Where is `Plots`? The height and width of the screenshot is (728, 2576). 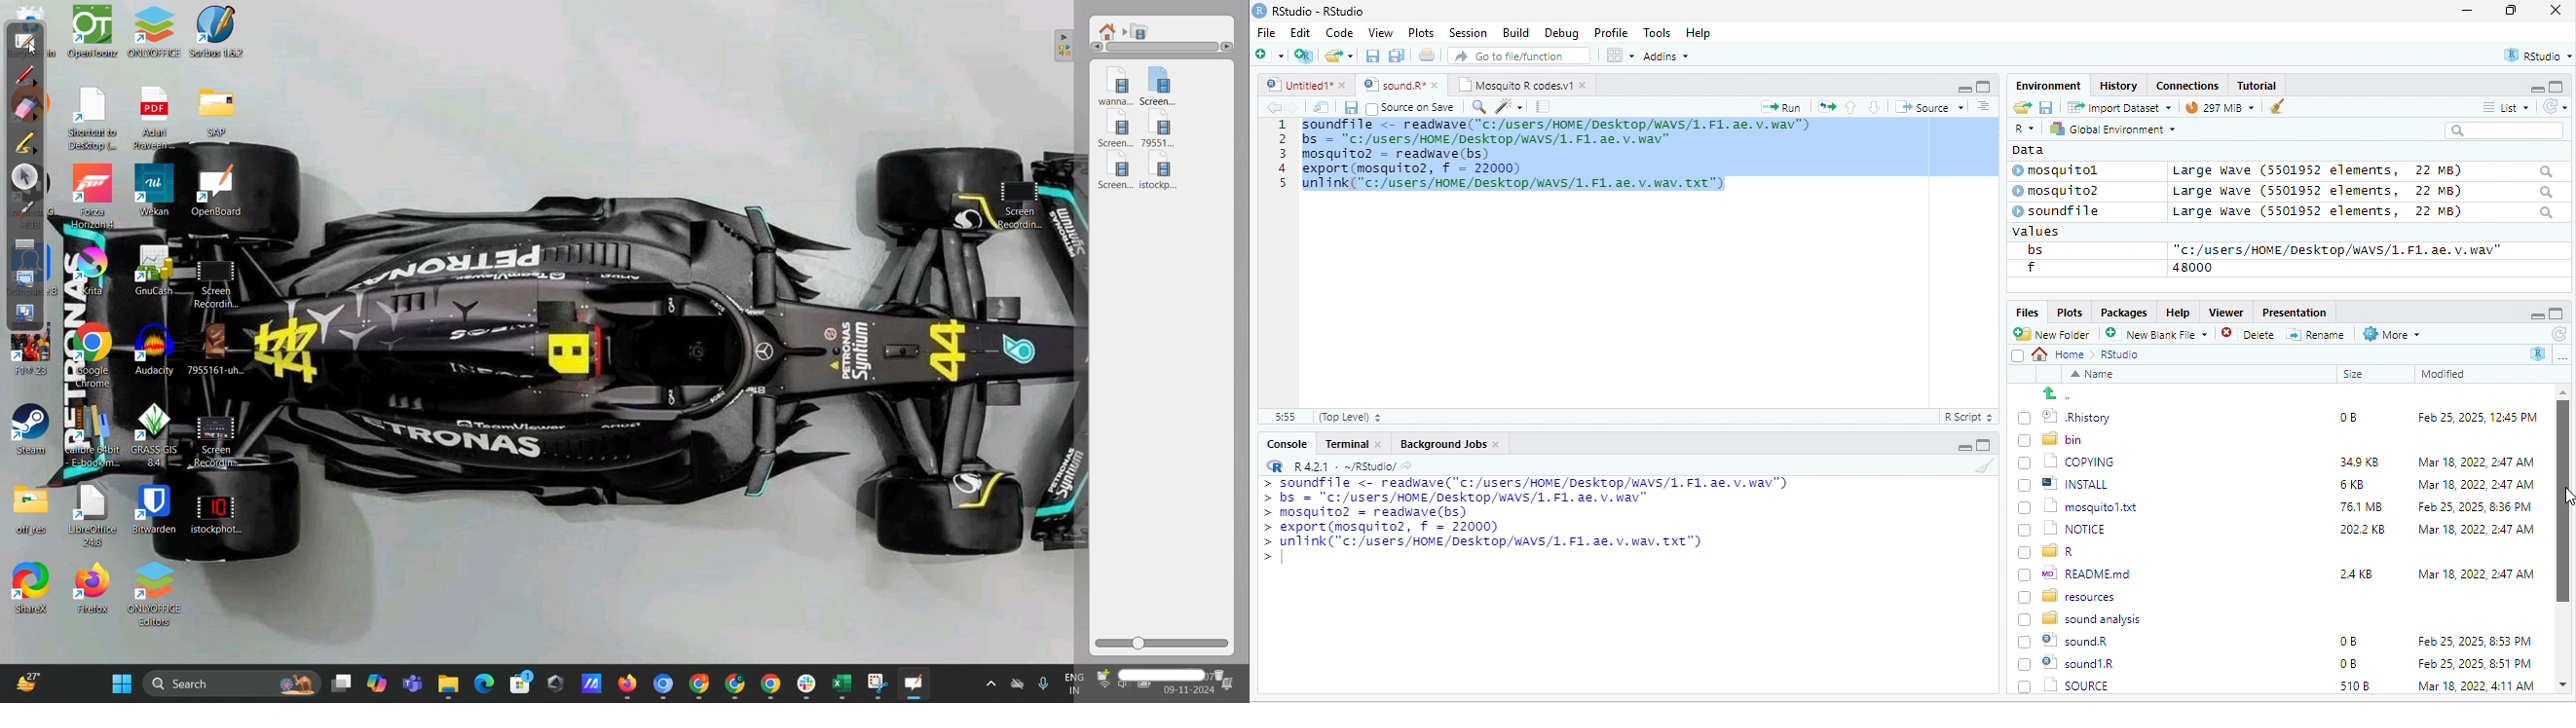 Plots is located at coordinates (2070, 312).